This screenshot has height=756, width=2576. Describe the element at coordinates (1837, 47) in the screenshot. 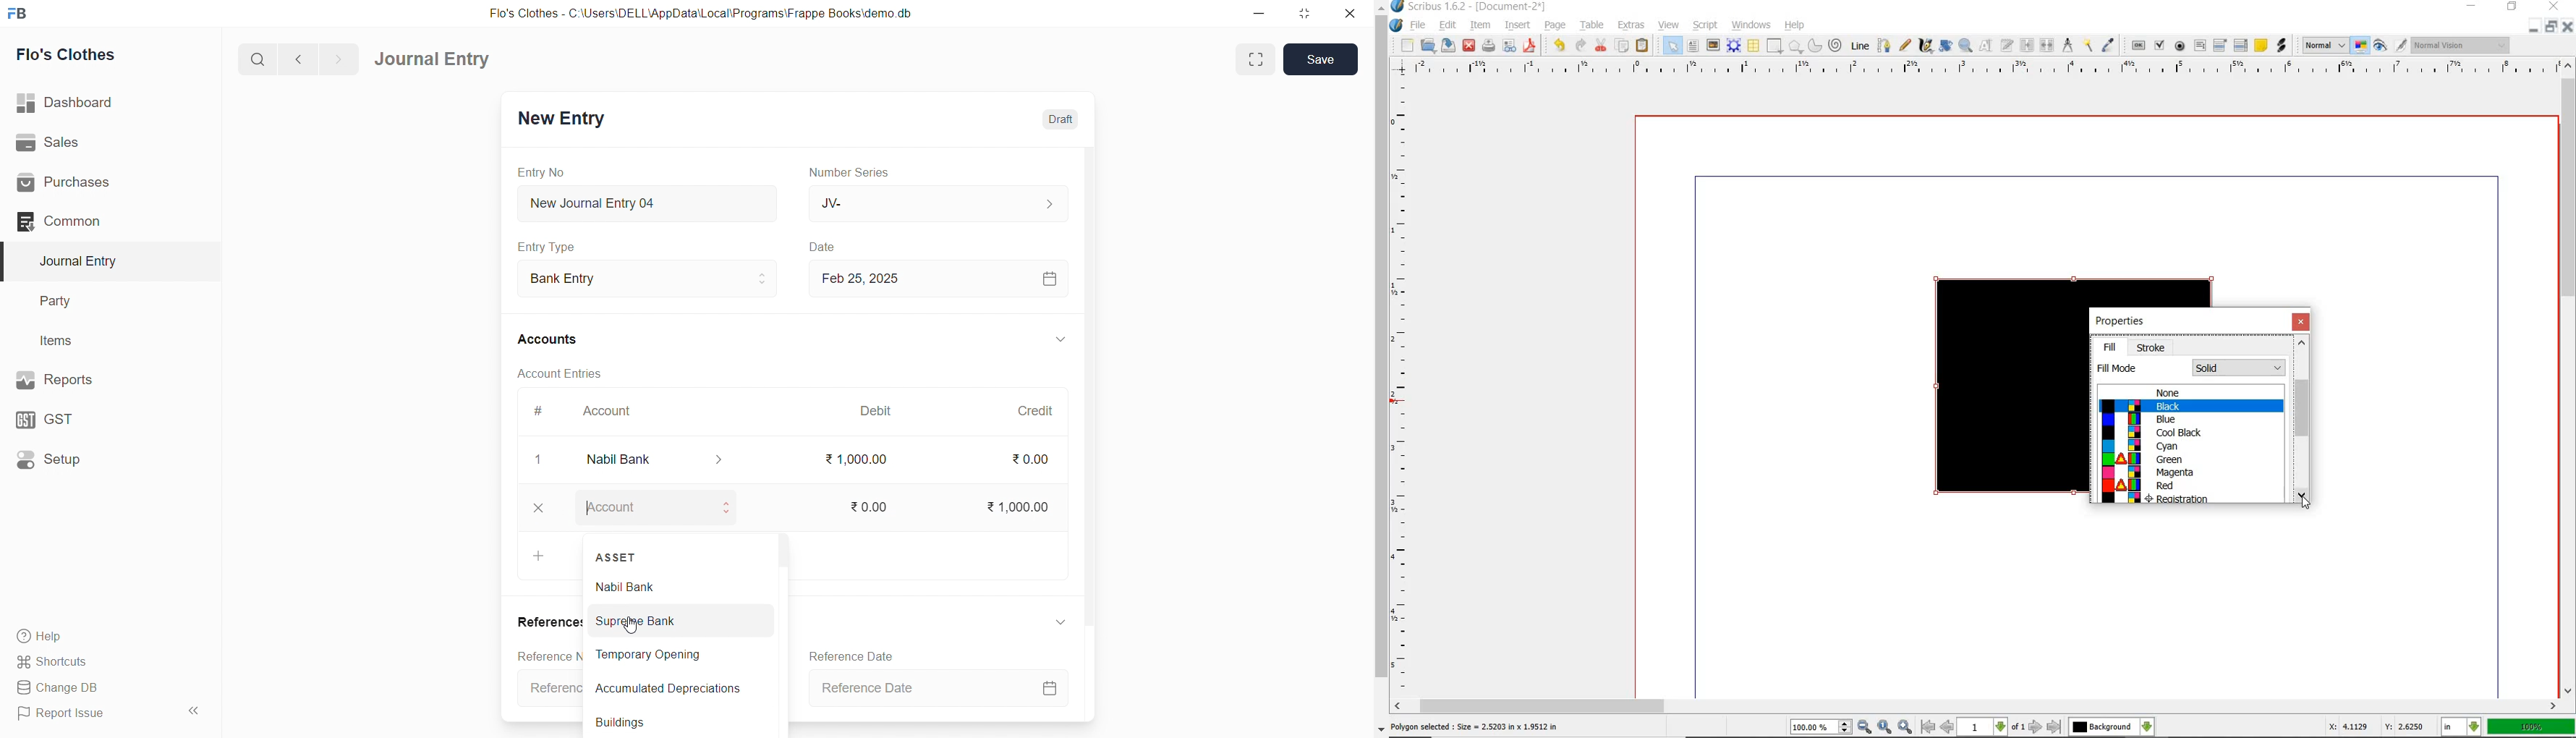

I see `spiral` at that location.